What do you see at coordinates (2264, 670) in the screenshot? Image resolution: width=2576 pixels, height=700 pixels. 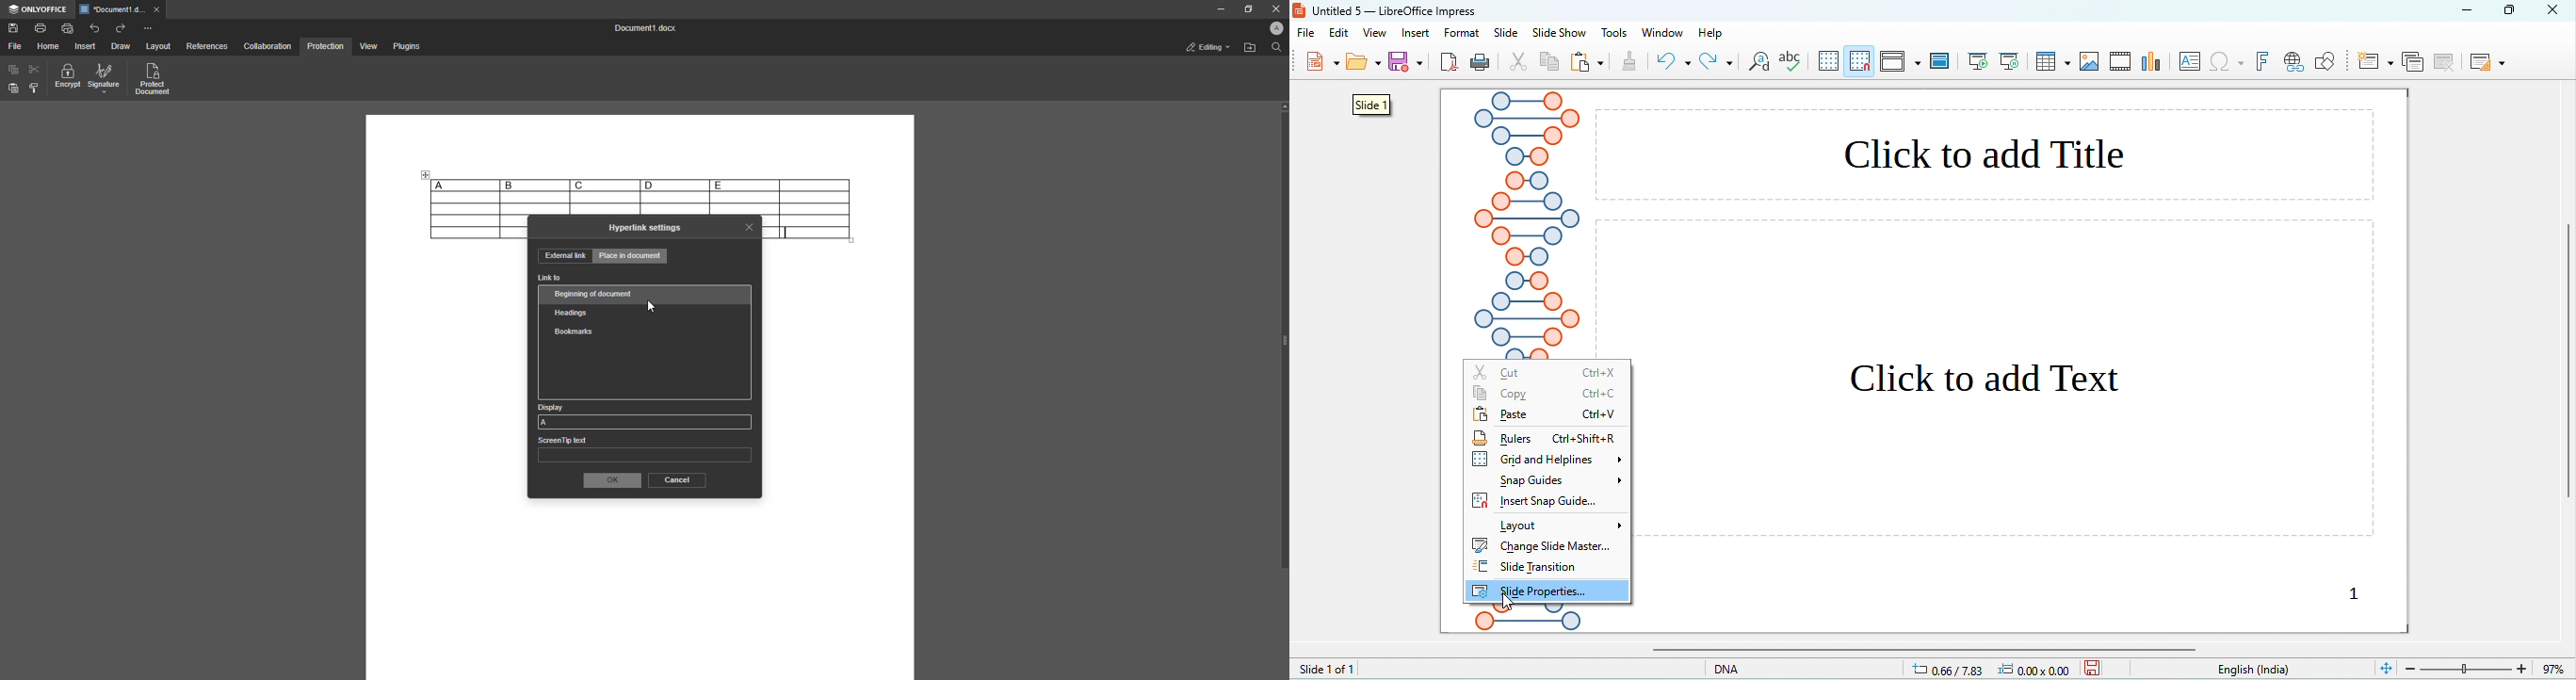 I see `English ` at bounding box center [2264, 670].